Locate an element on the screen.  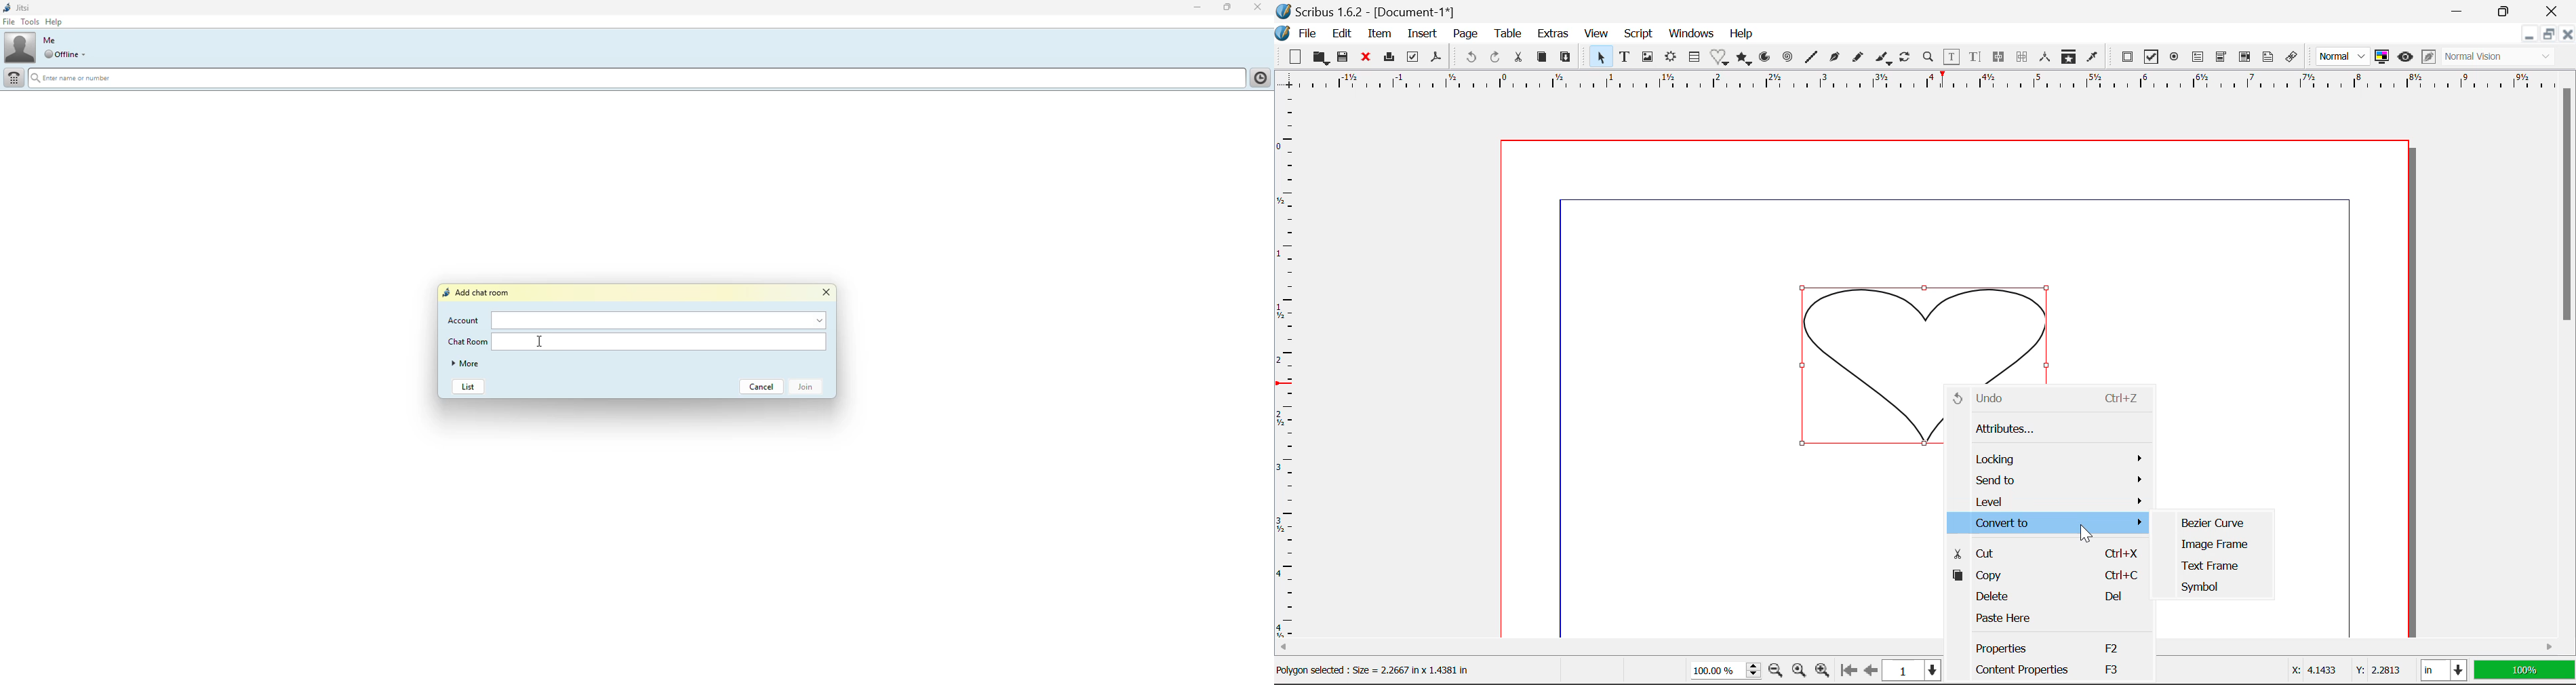
Edit Contents in Frame is located at coordinates (1953, 57).